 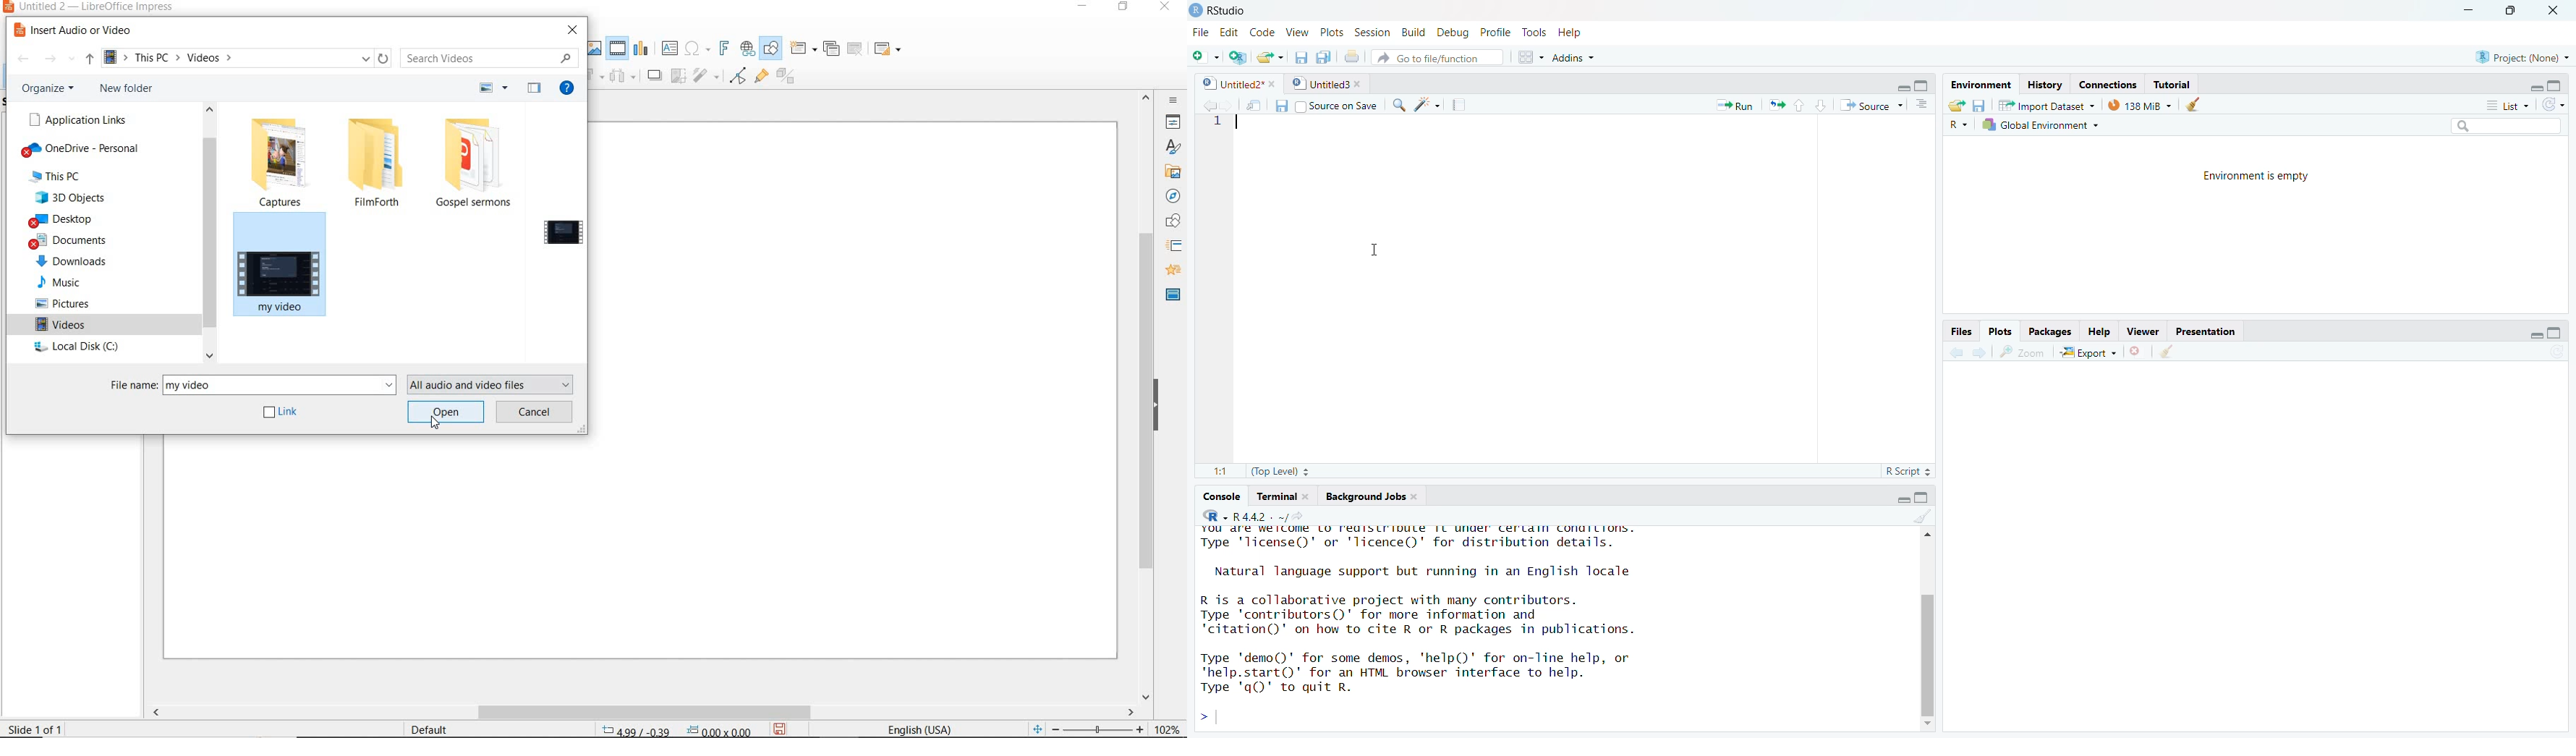 What do you see at coordinates (888, 49) in the screenshot?
I see `SLIDE LAYOUT` at bounding box center [888, 49].